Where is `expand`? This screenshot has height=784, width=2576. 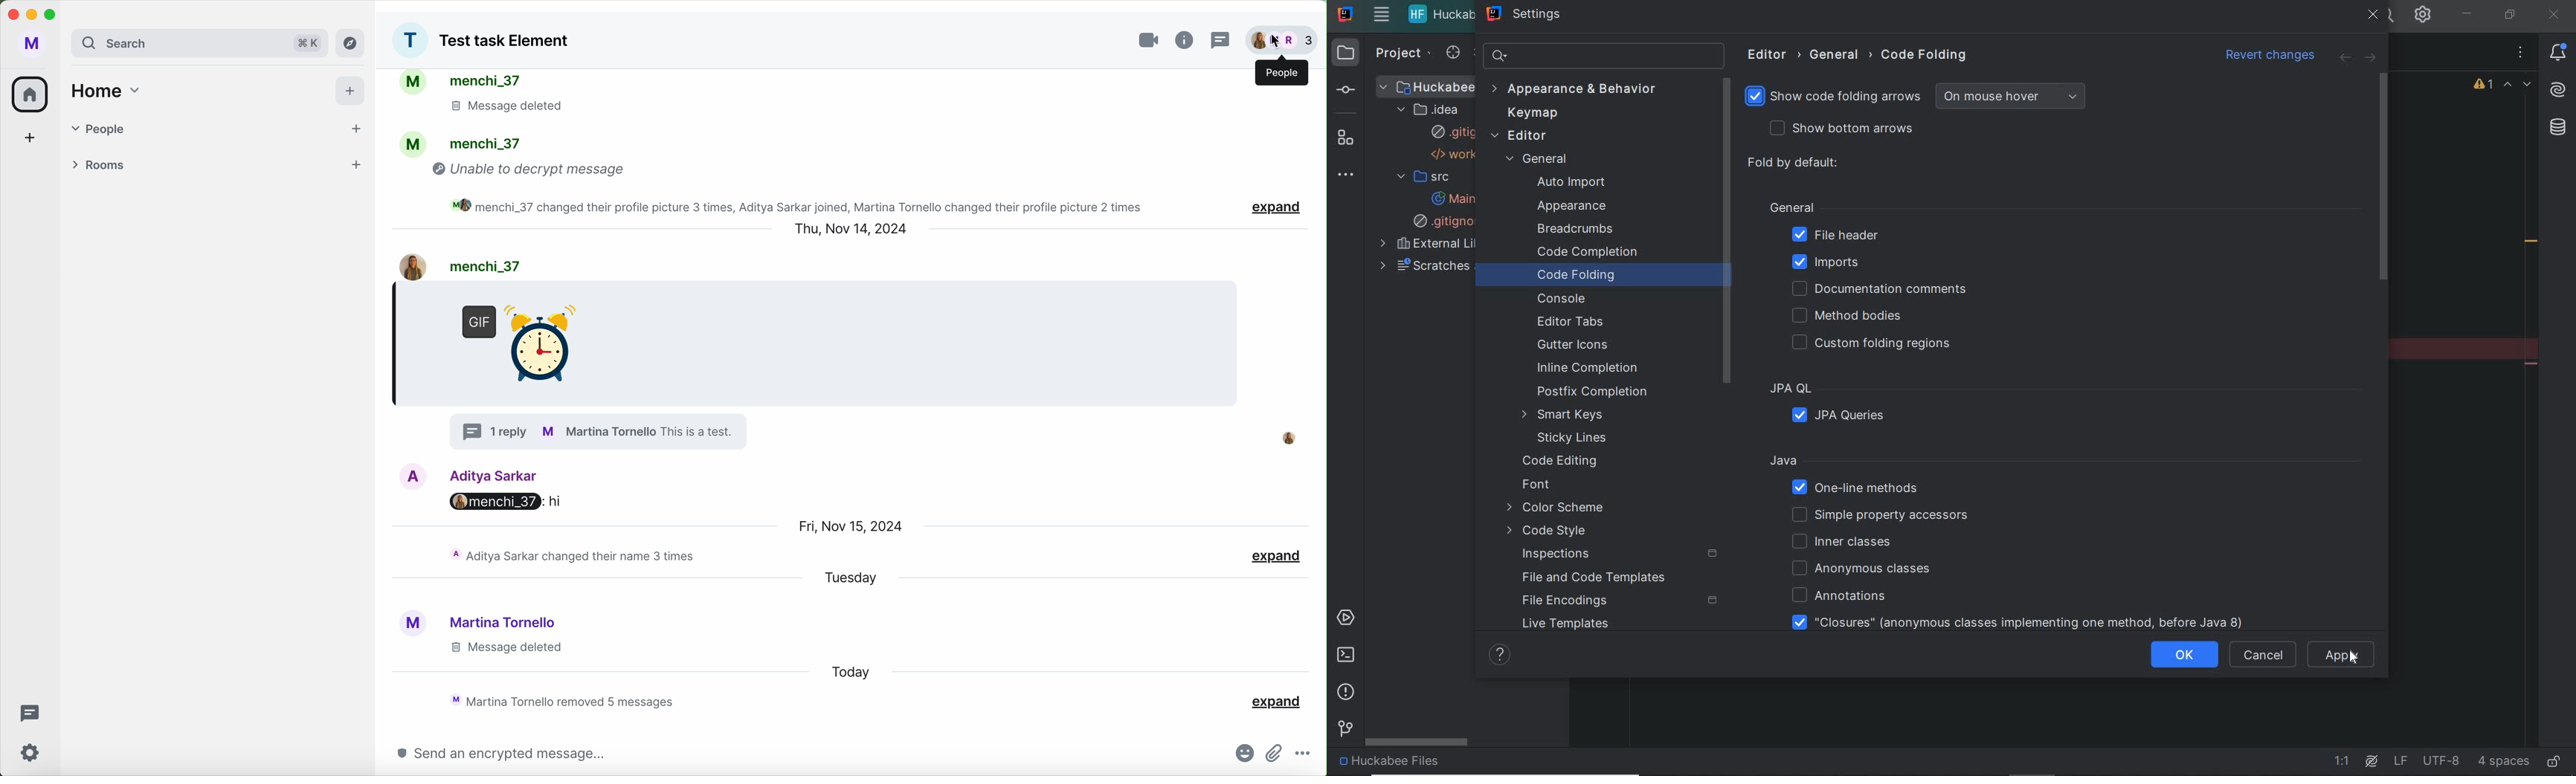
expand is located at coordinates (1268, 209).